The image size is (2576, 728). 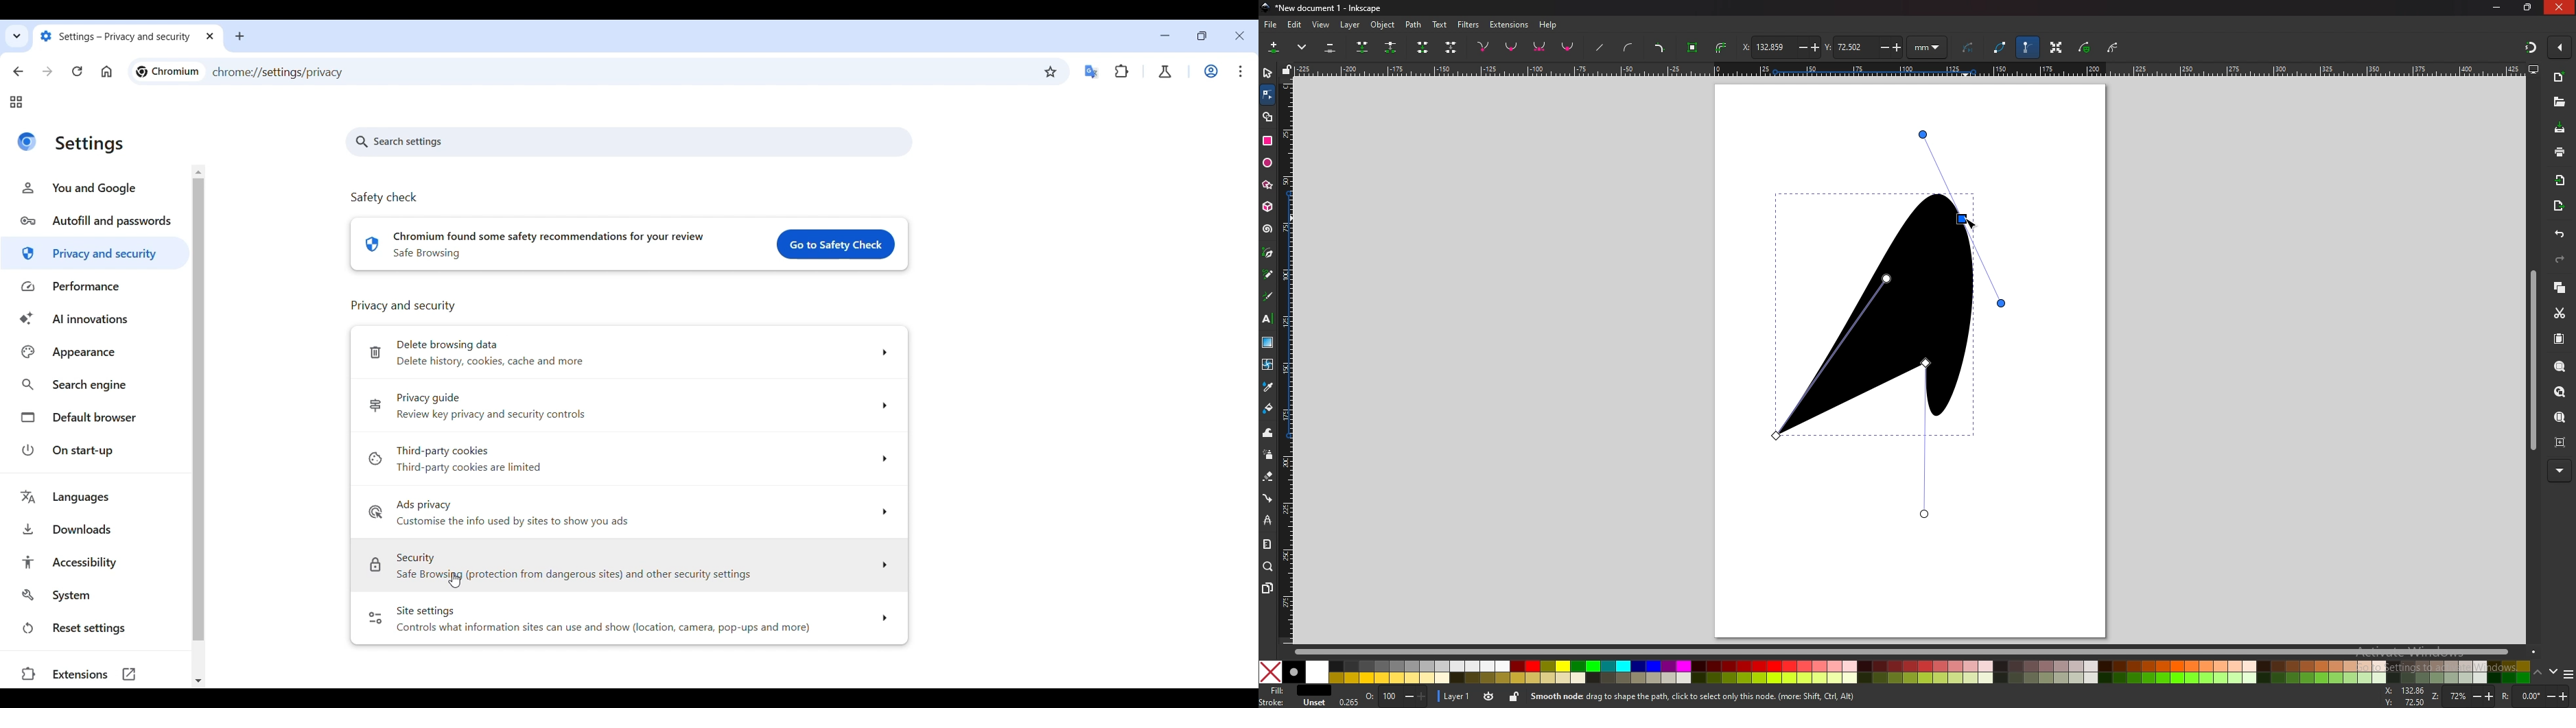 What do you see at coordinates (2561, 392) in the screenshot?
I see `zoom drawing` at bounding box center [2561, 392].